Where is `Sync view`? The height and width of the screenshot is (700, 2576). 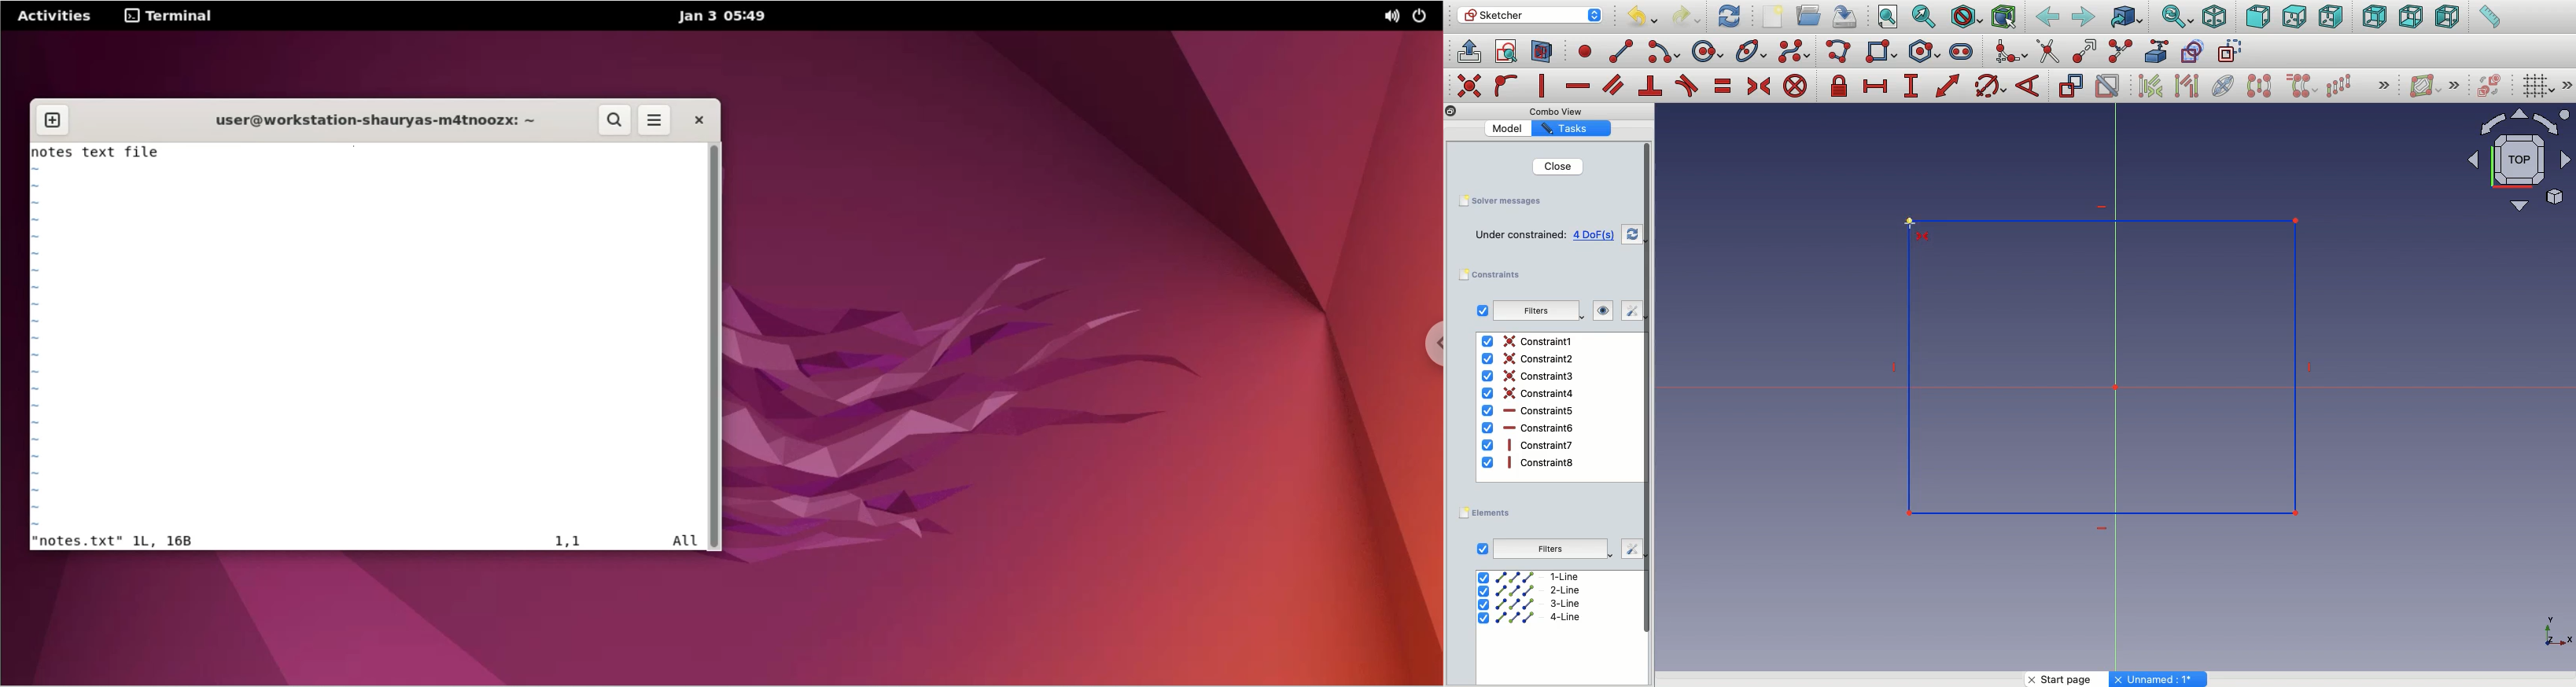 Sync view is located at coordinates (2176, 17).